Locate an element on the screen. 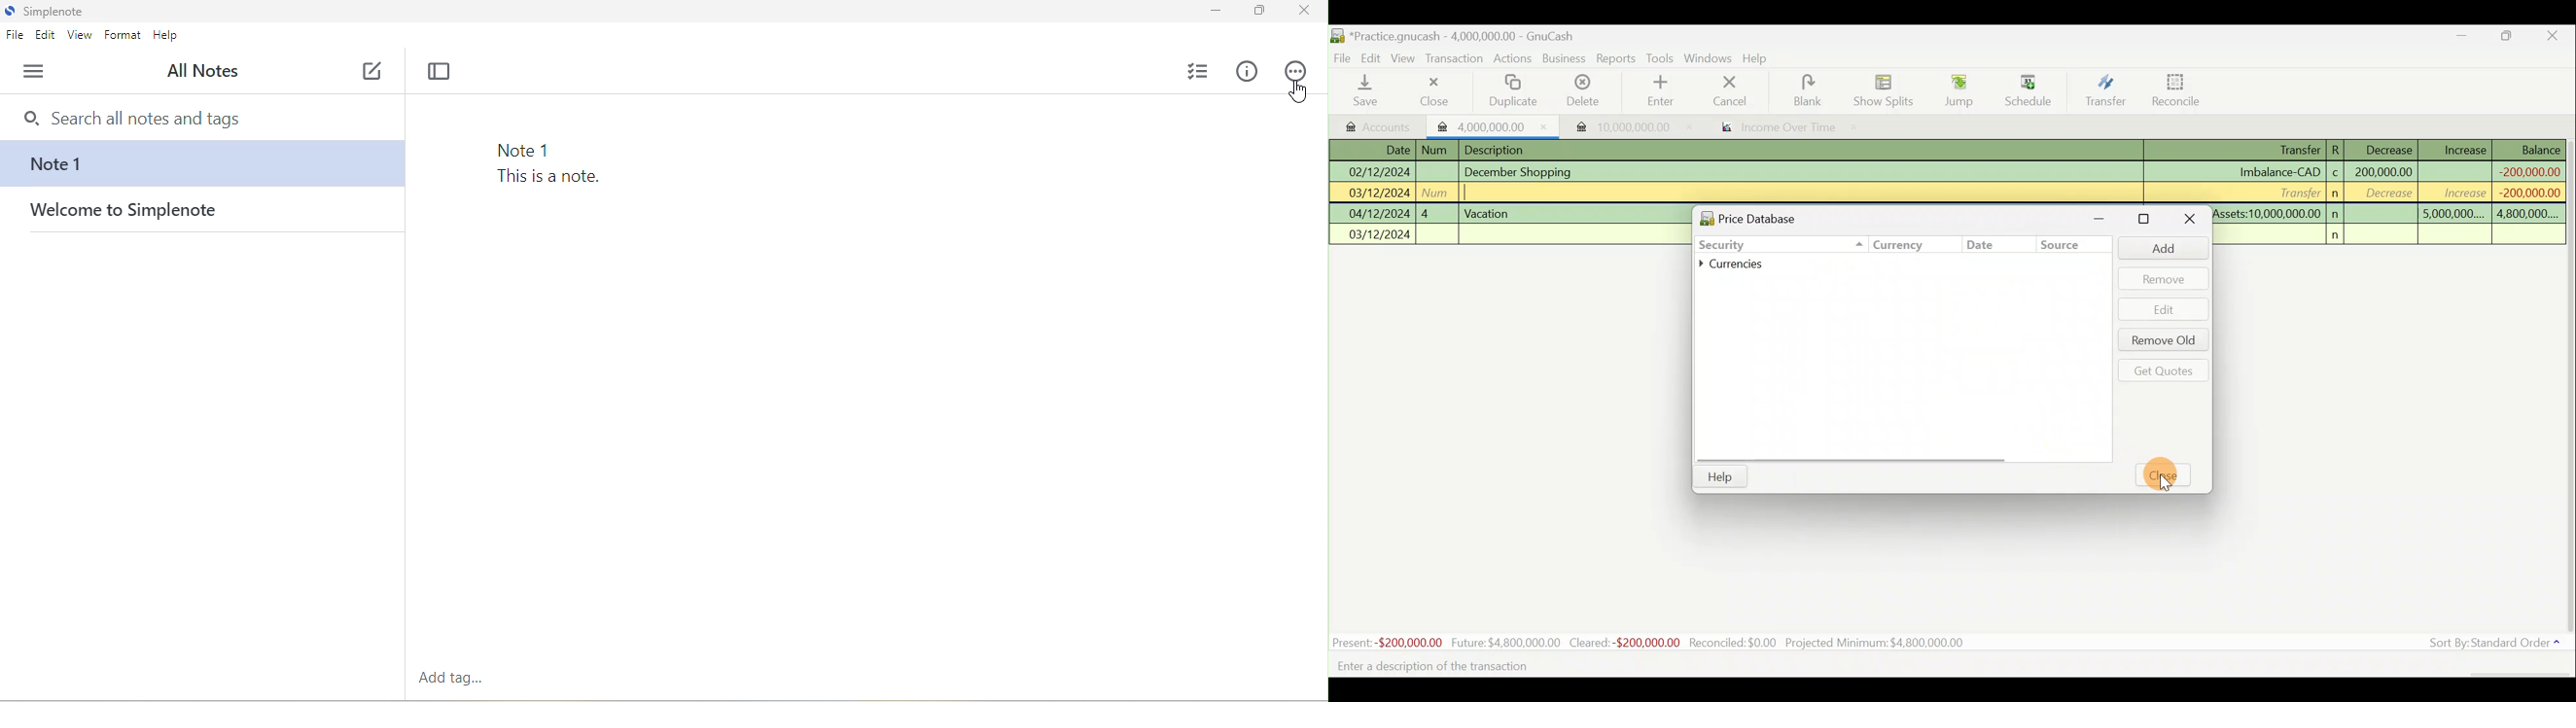 The width and height of the screenshot is (2576, 728). cancel is located at coordinates (1744, 92).